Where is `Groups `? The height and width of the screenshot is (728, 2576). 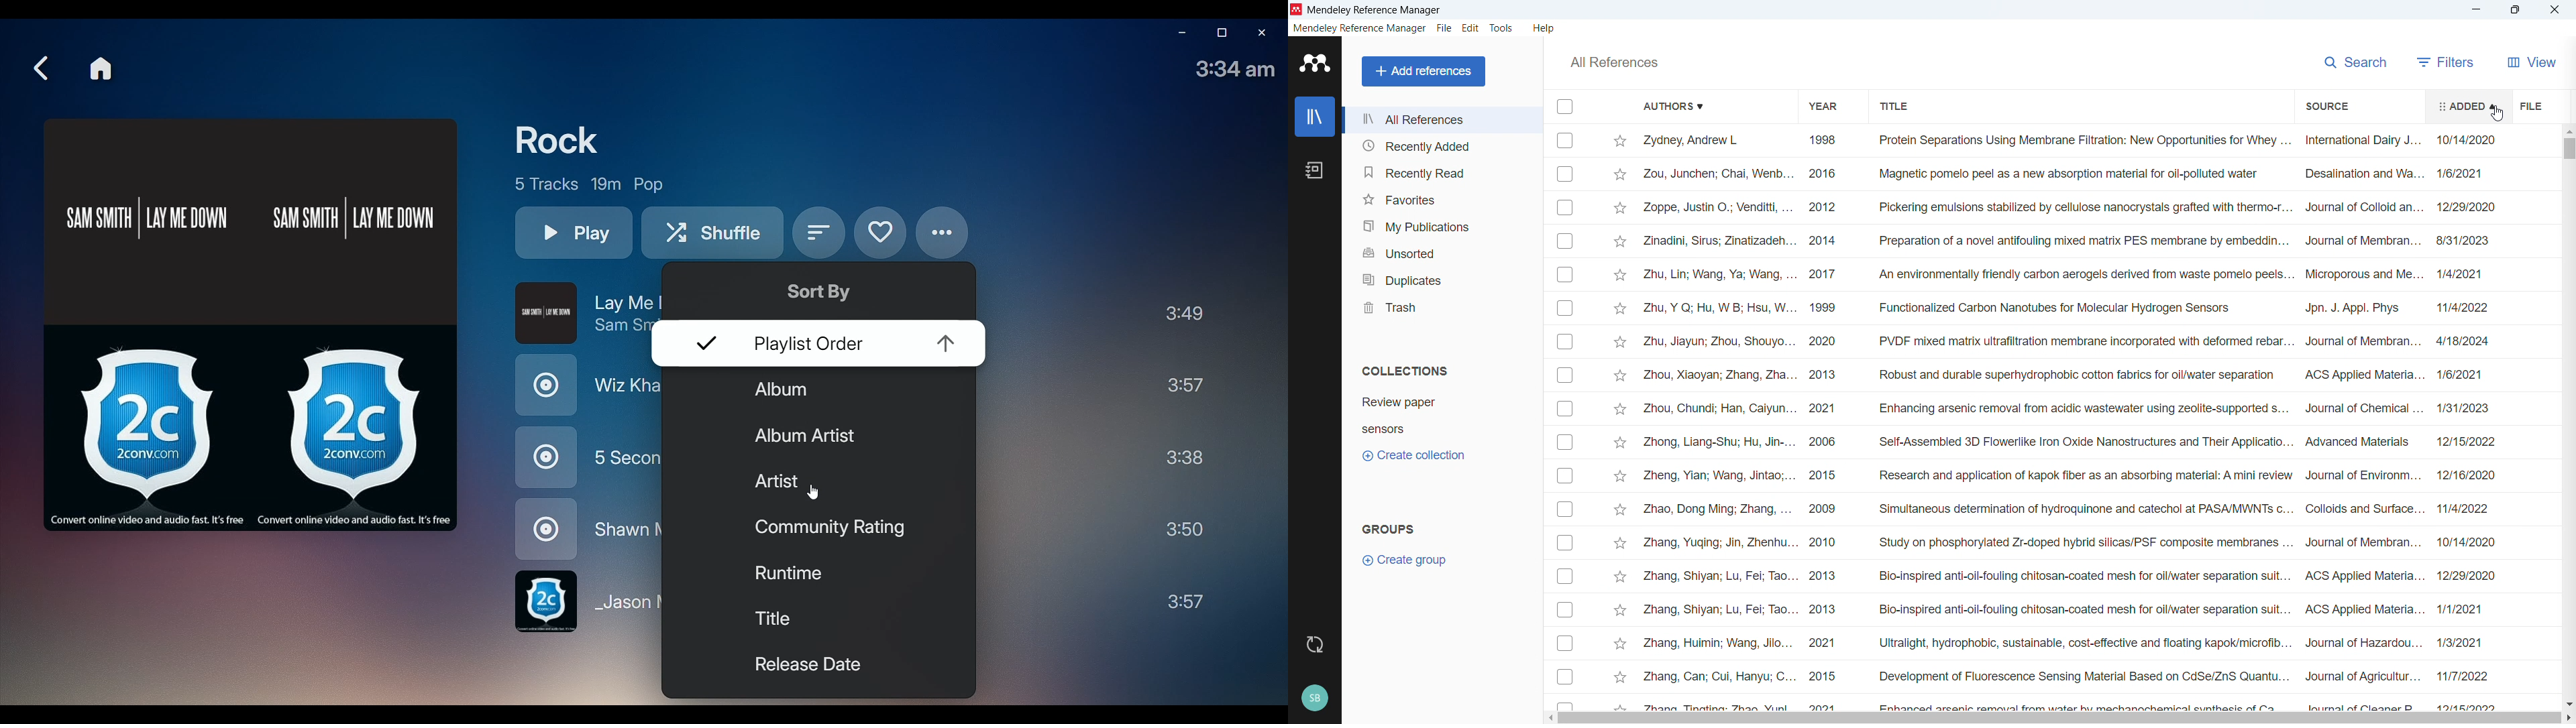
Groups  is located at coordinates (1387, 529).